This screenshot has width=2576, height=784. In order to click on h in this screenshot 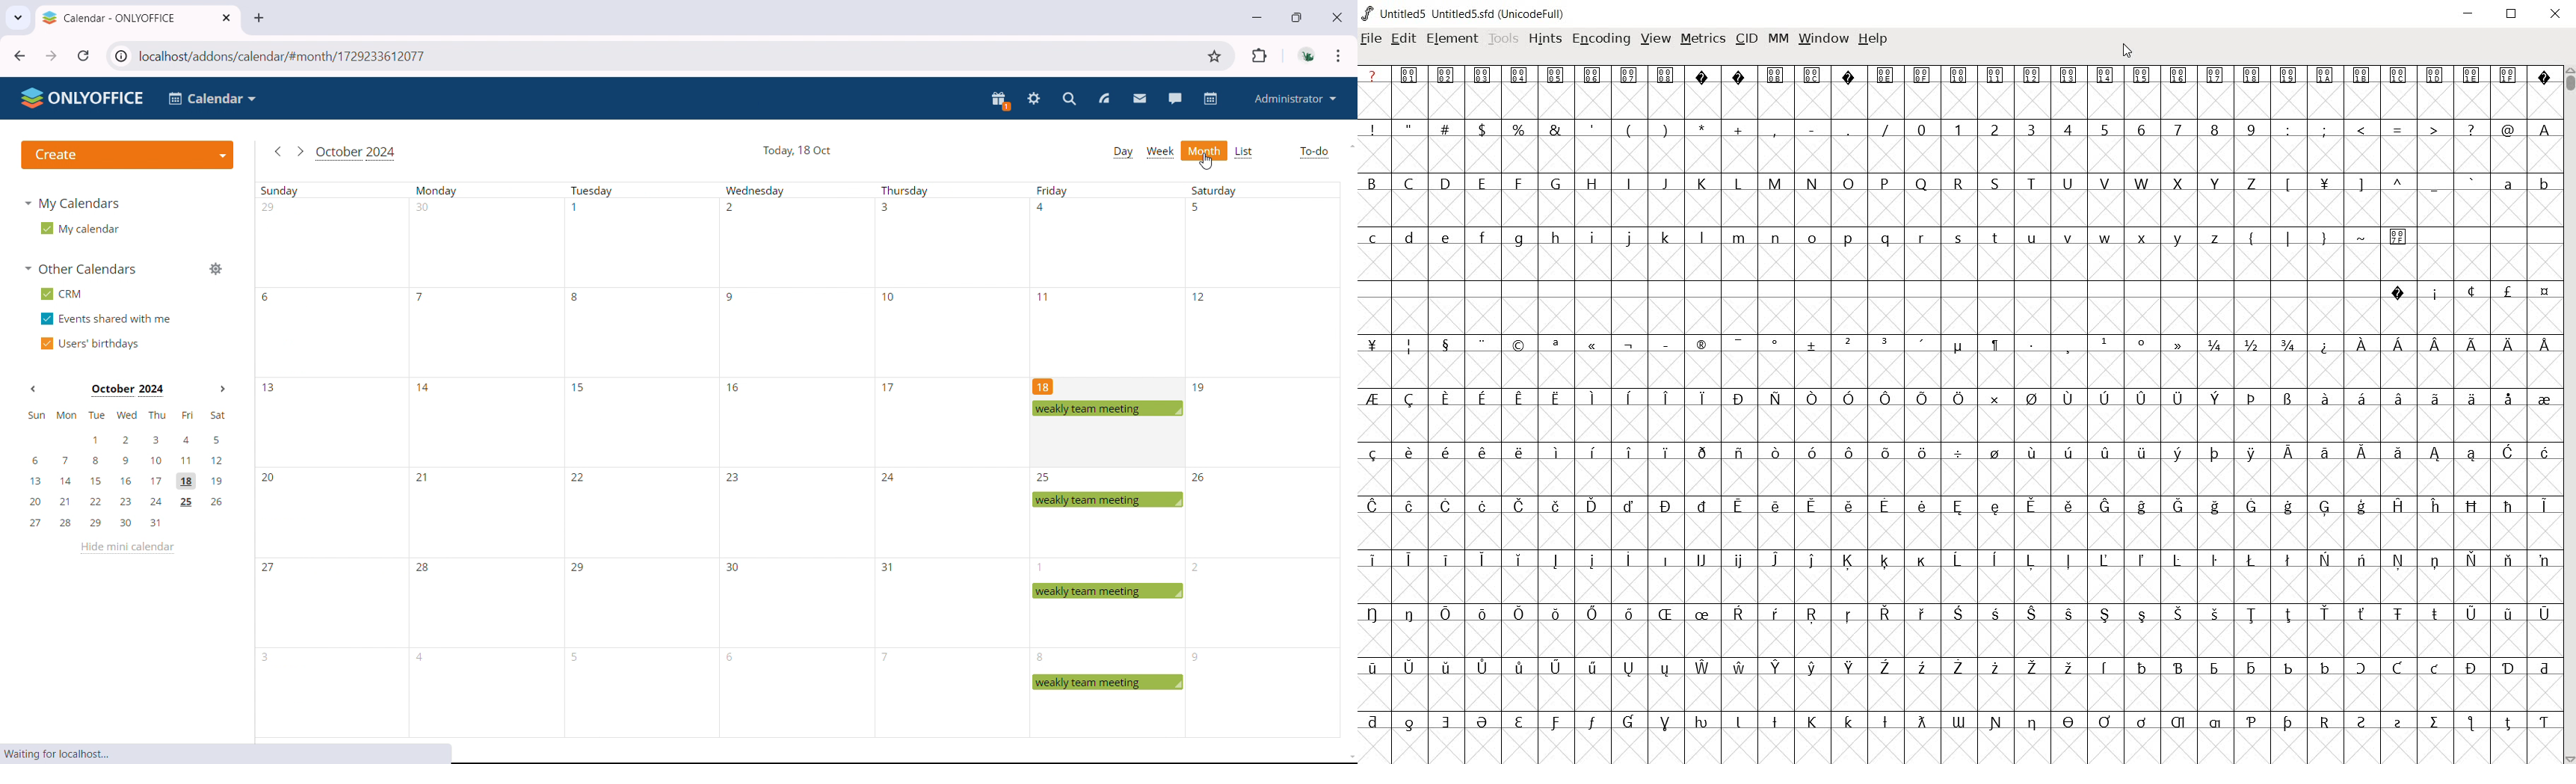, I will do `click(1556, 238)`.